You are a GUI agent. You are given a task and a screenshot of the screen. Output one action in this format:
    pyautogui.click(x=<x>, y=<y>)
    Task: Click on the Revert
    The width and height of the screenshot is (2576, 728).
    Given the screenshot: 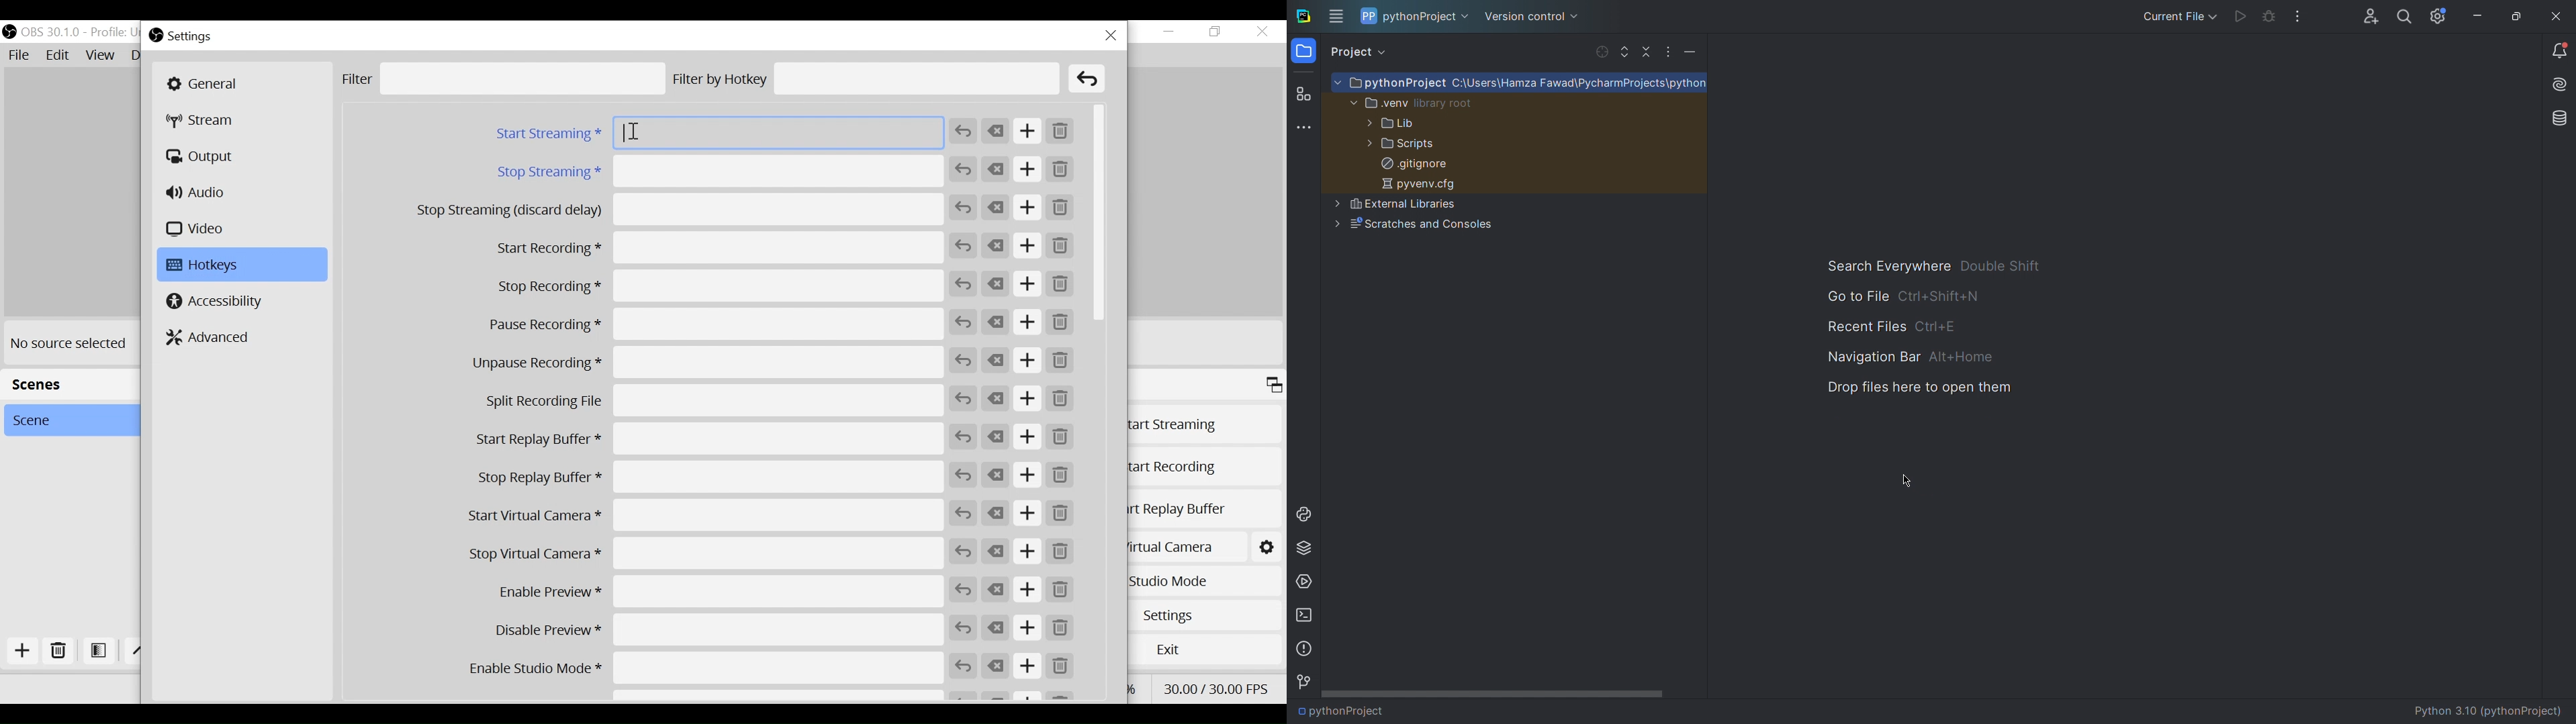 What is the action you would take?
    pyautogui.click(x=964, y=398)
    